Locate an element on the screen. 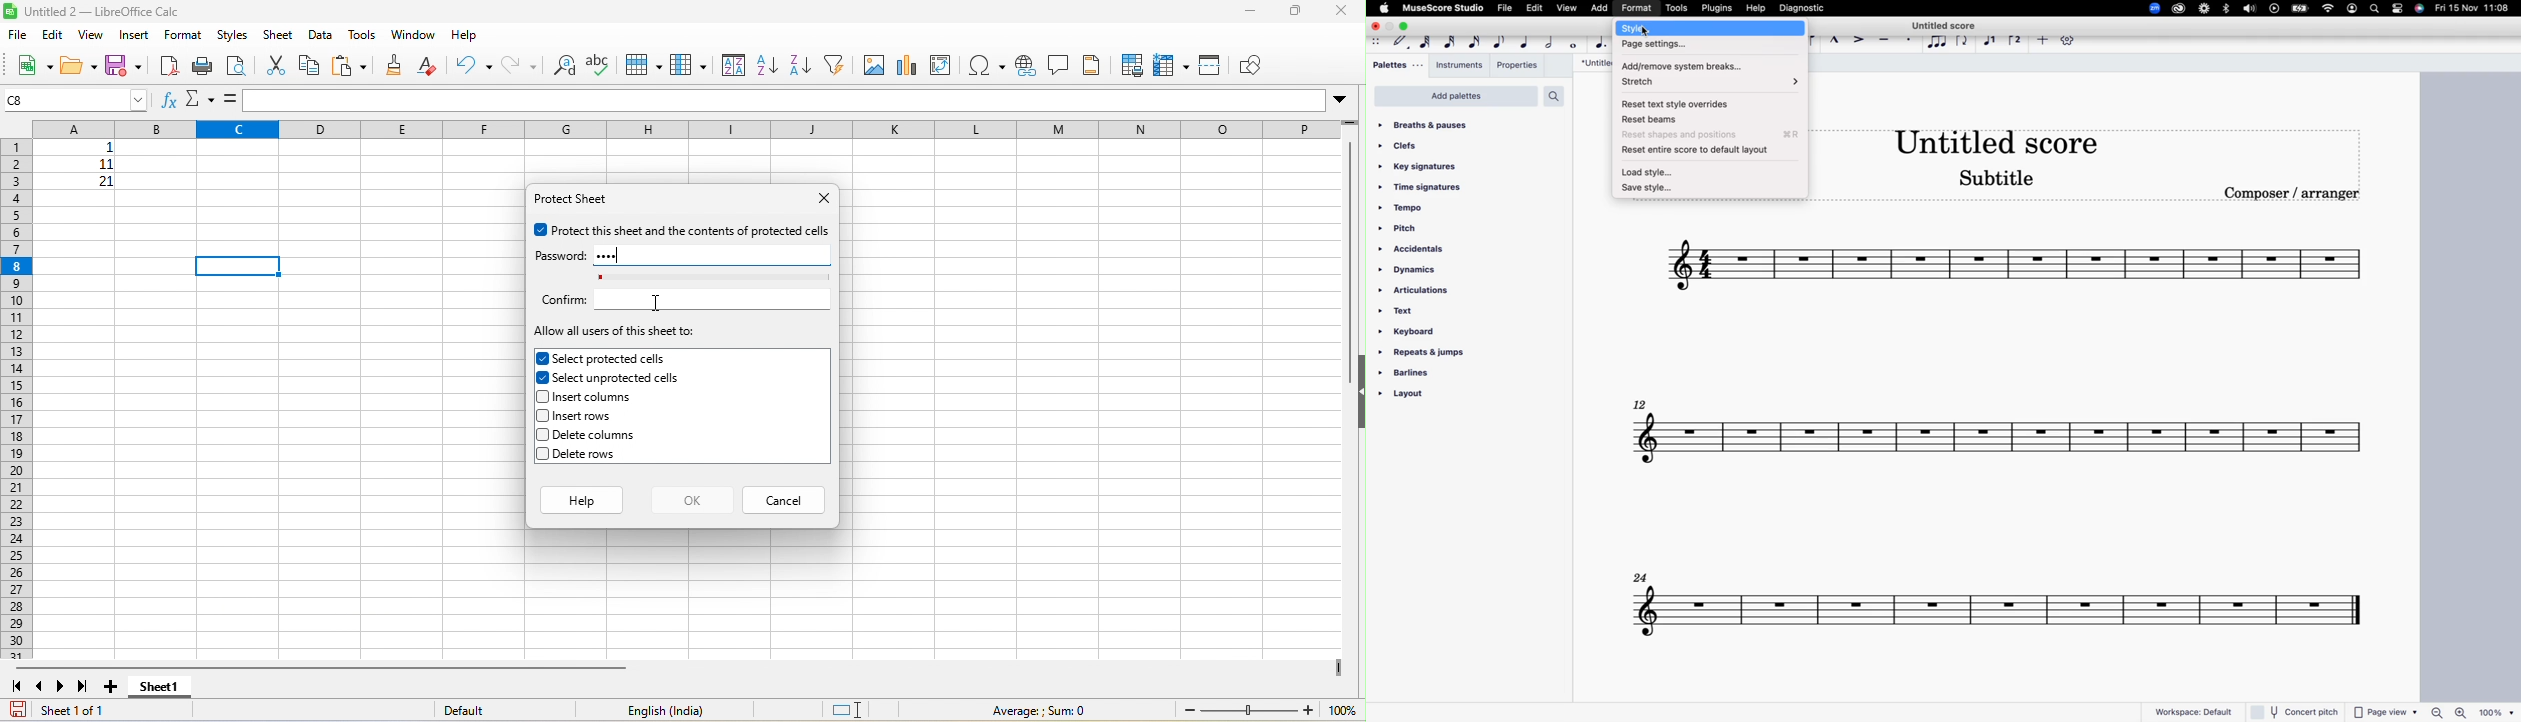 The image size is (2548, 728). insert rows is located at coordinates (610, 416).